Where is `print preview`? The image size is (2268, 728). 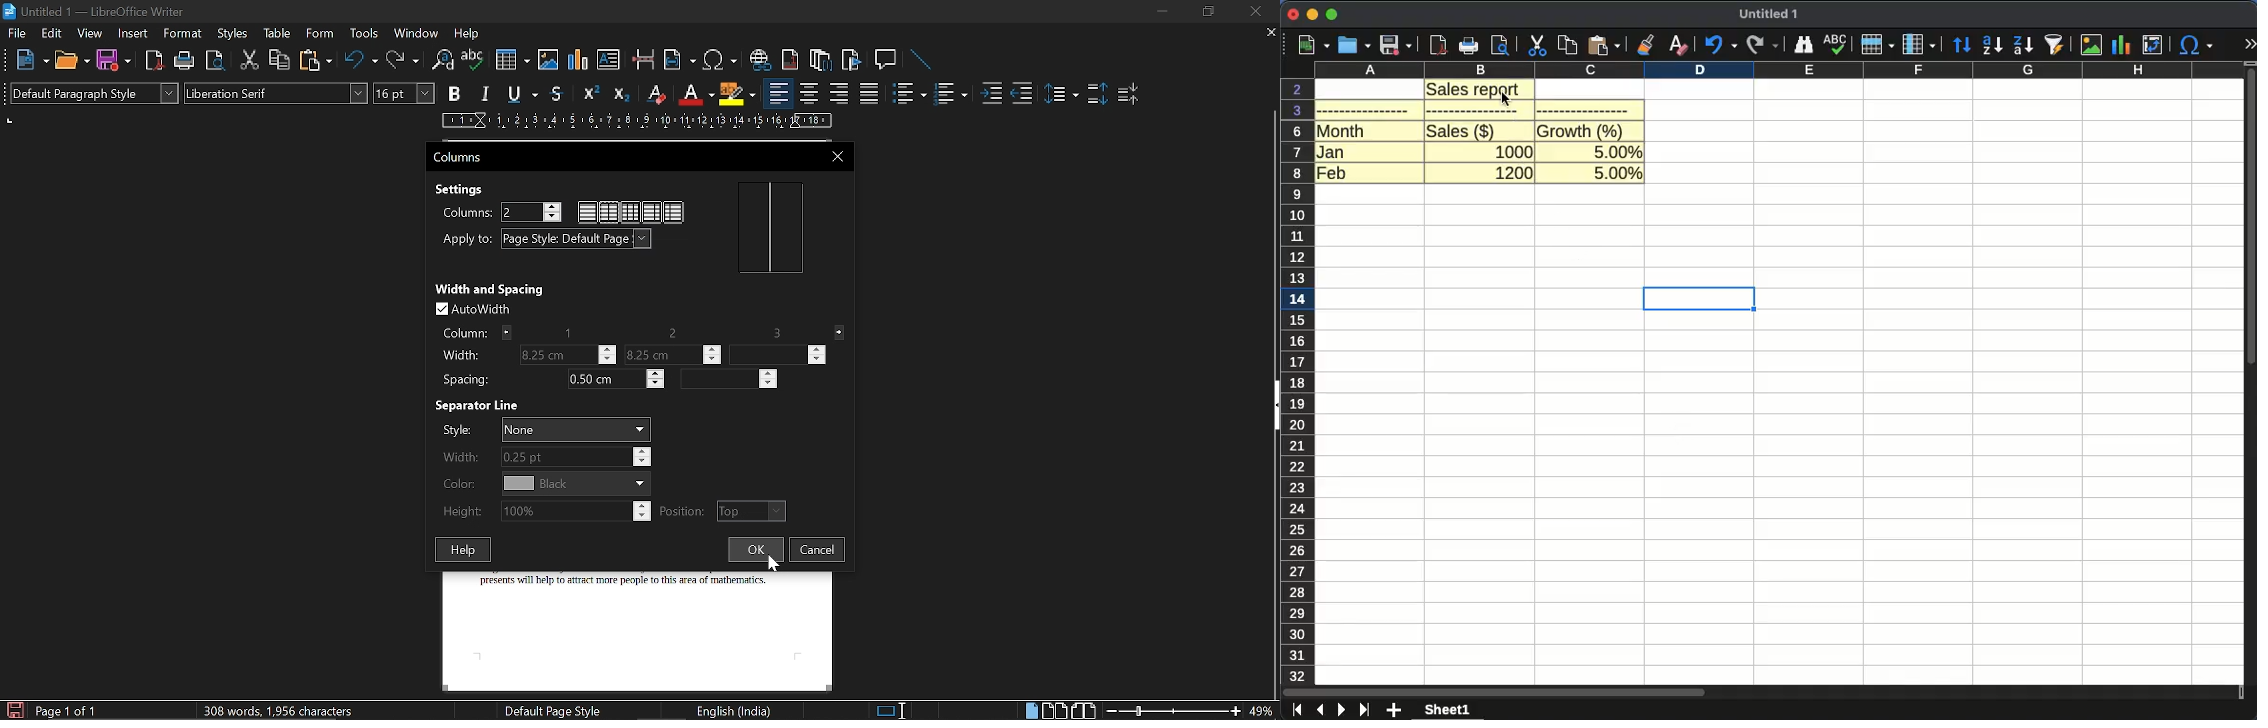
print preview is located at coordinates (1501, 45).